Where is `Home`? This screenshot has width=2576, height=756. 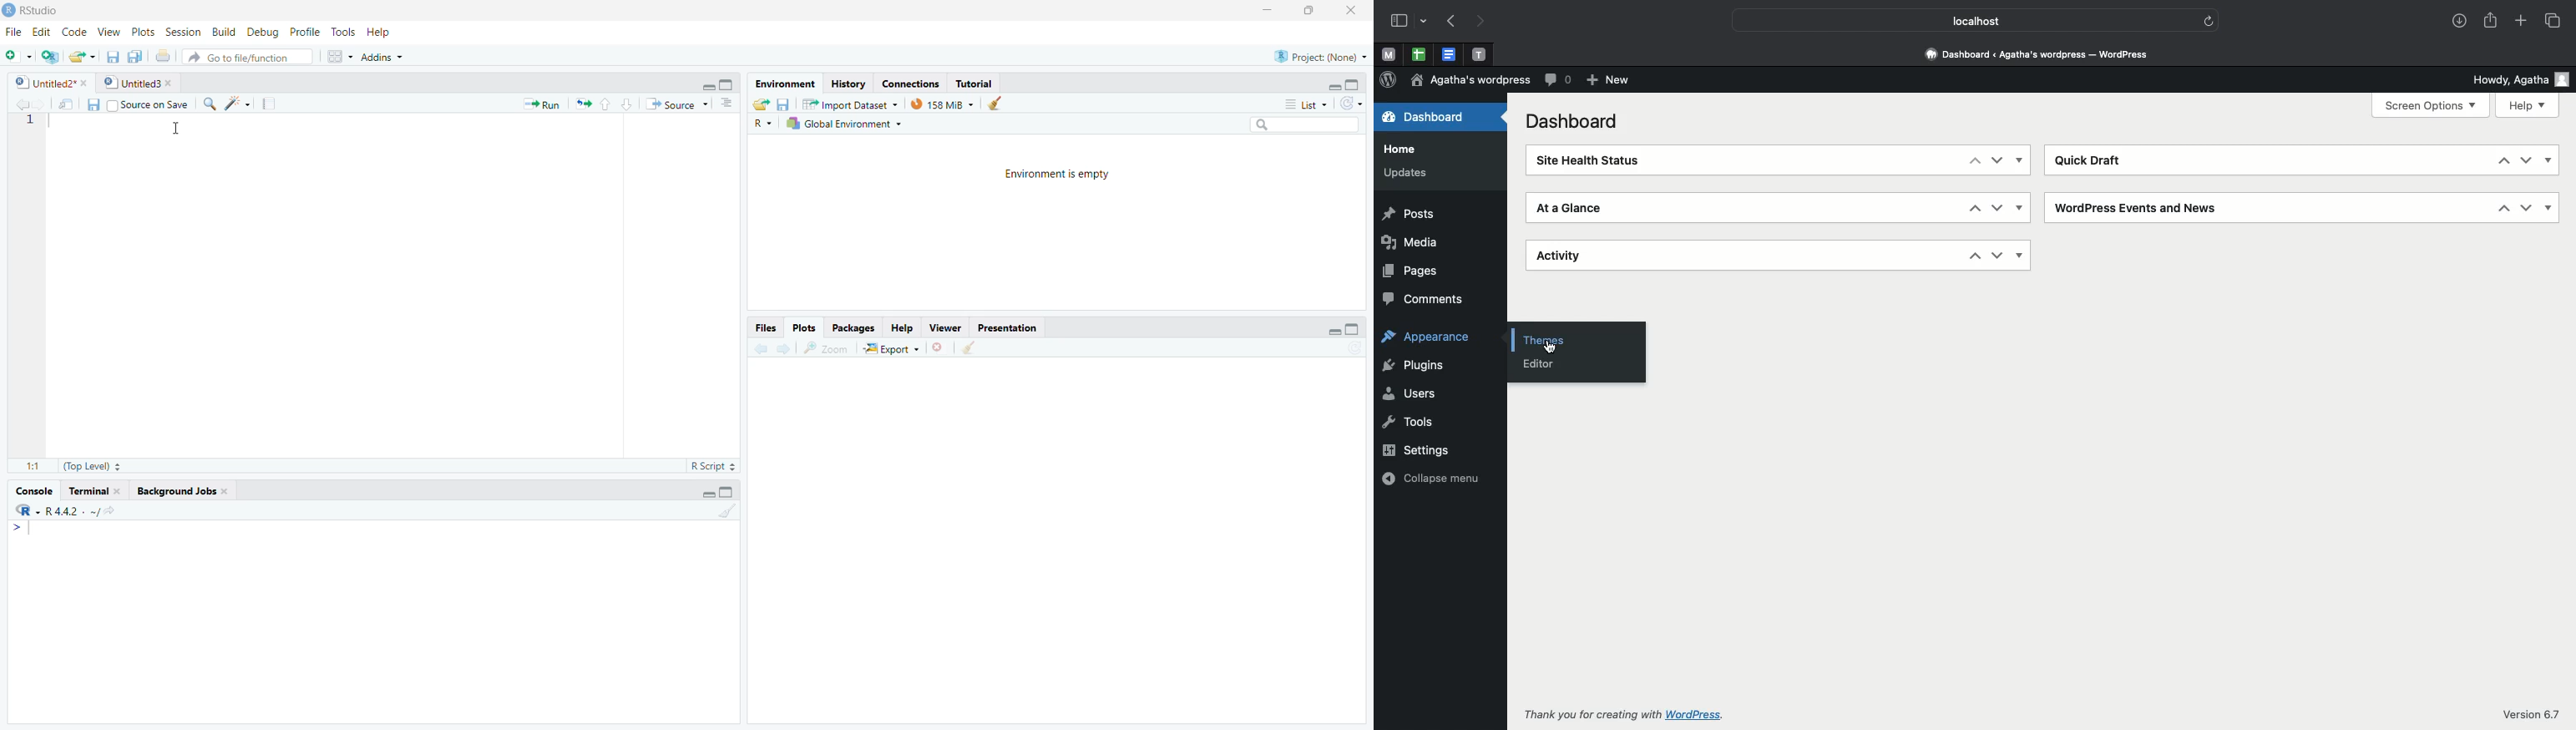
Home is located at coordinates (1399, 145).